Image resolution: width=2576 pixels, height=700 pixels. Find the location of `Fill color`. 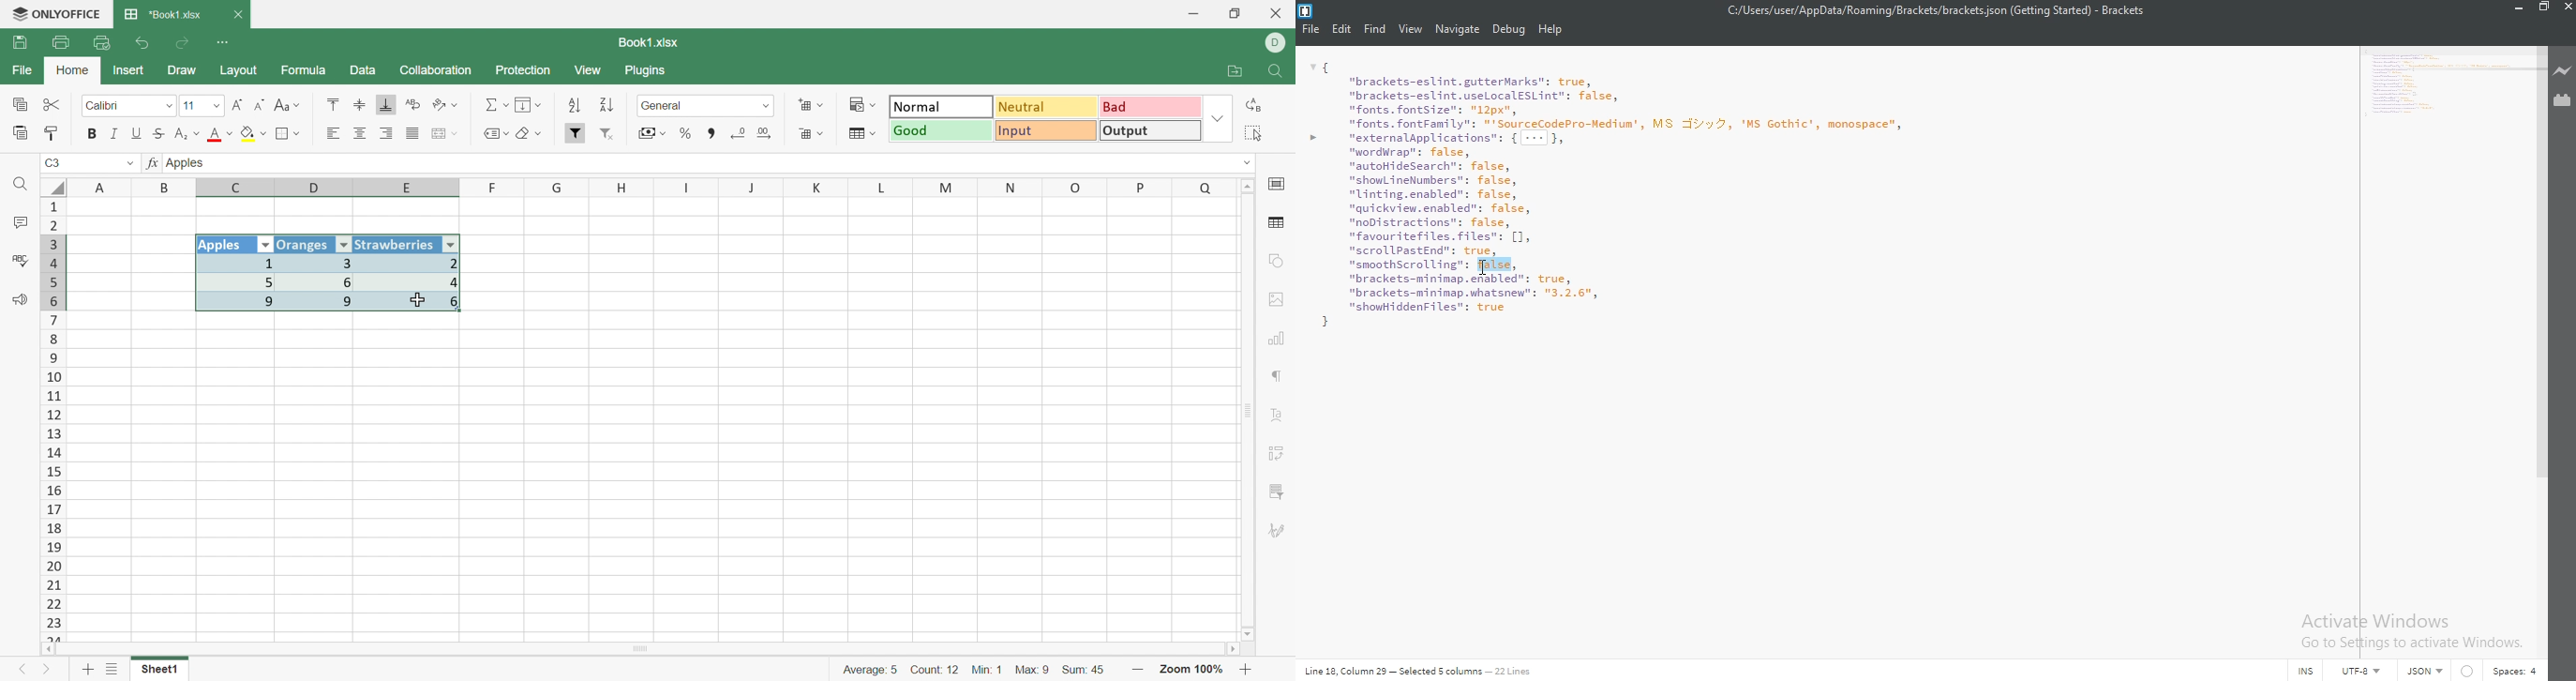

Fill color is located at coordinates (254, 134).